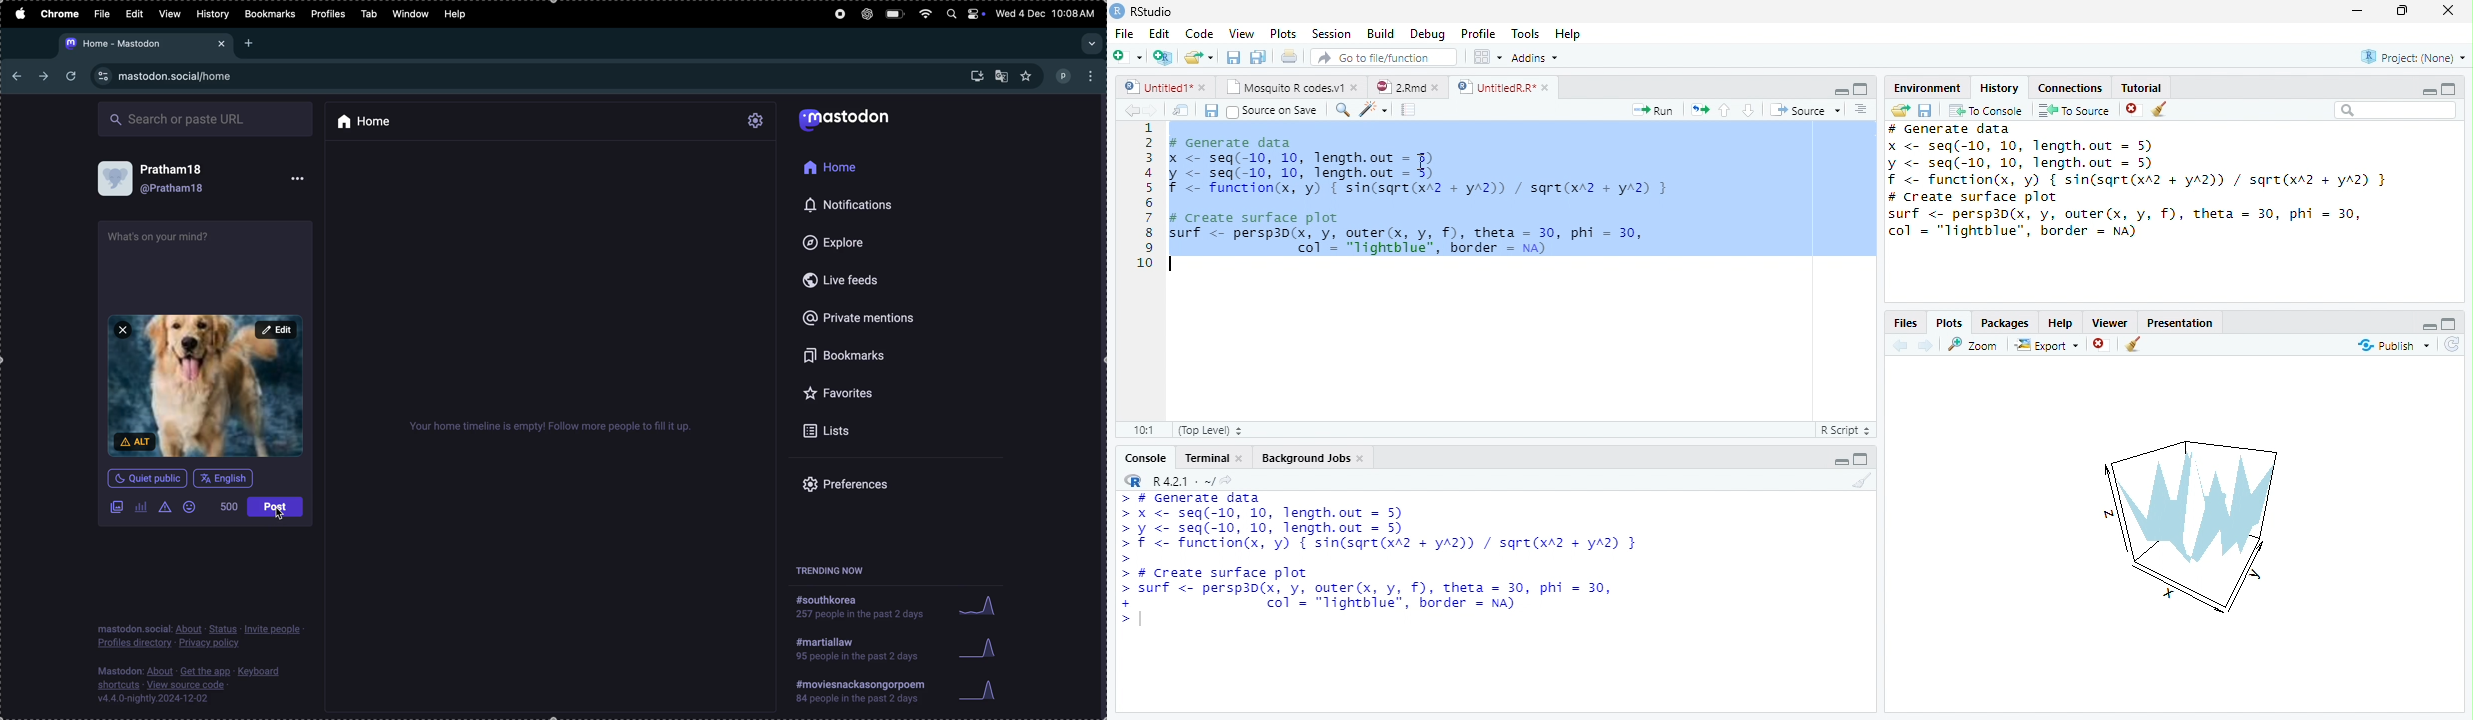 The image size is (2492, 728). I want to click on Zoom, so click(1972, 345).